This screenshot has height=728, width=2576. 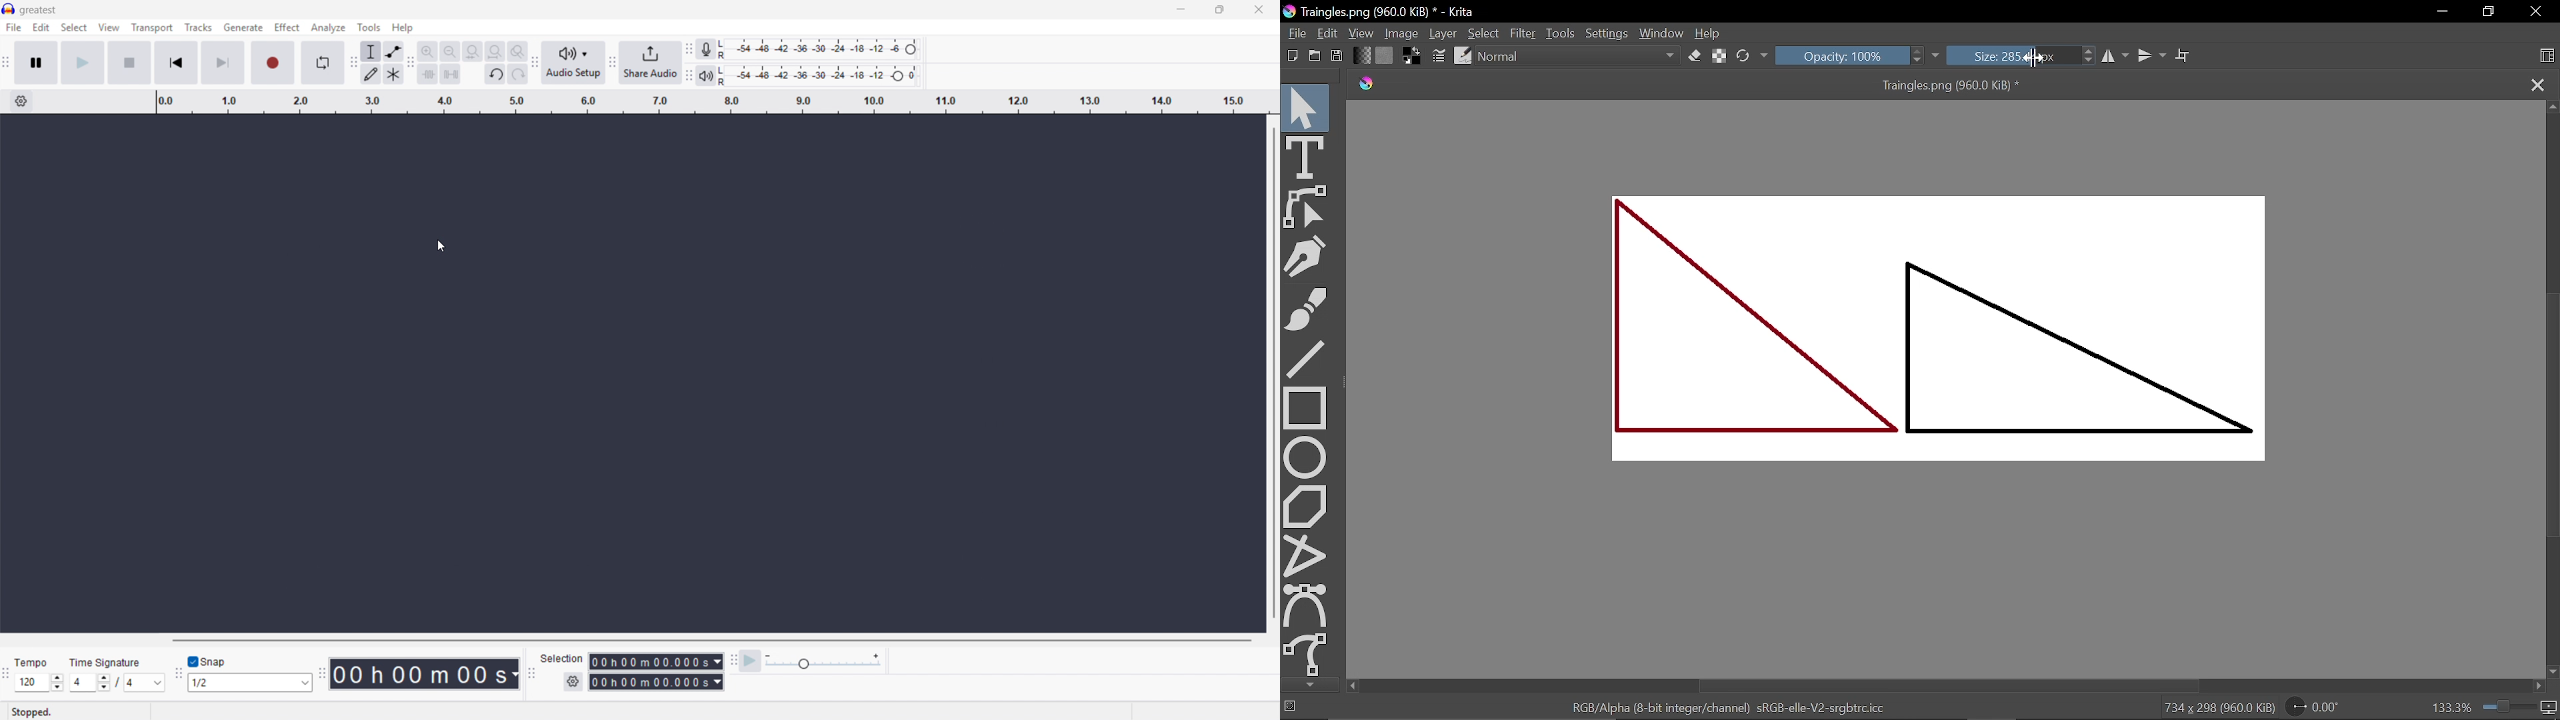 What do you see at coordinates (518, 51) in the screenshot?
I see `Toggle zoom ` at bounding box center [518, 51].